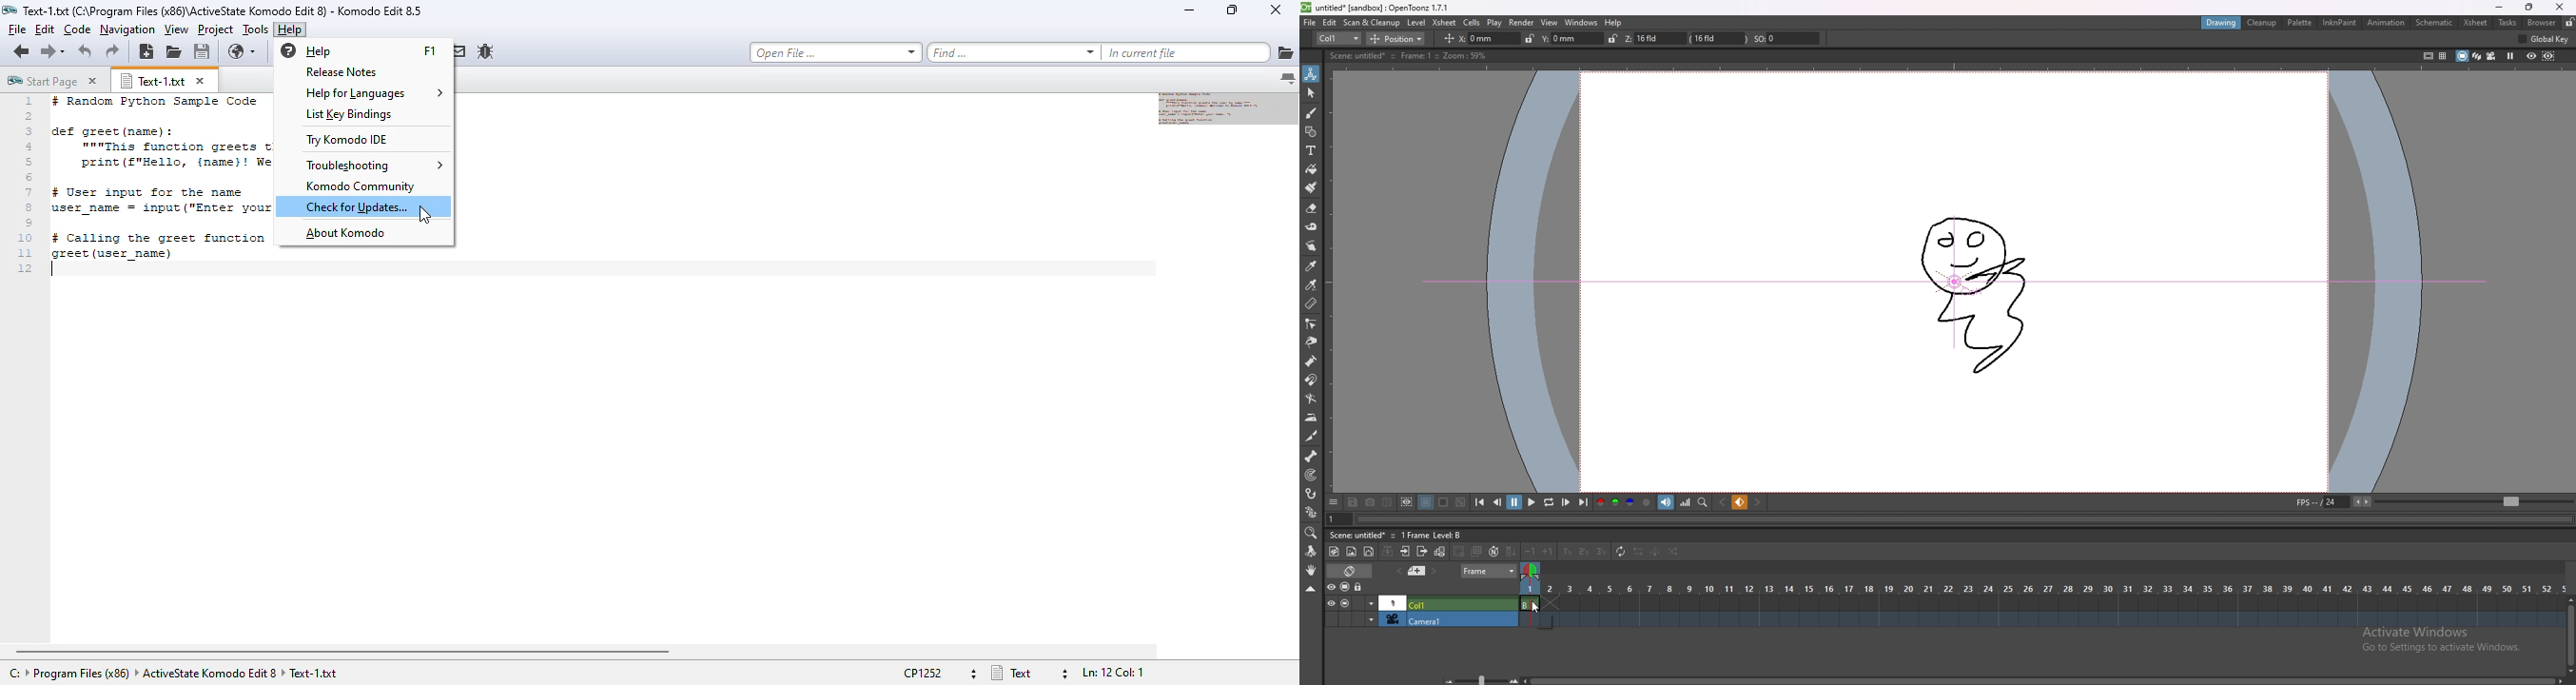  What do you see at coordinates (54, 270) in the screenshot?
I see `cursor` at bounding box center [54, 270].